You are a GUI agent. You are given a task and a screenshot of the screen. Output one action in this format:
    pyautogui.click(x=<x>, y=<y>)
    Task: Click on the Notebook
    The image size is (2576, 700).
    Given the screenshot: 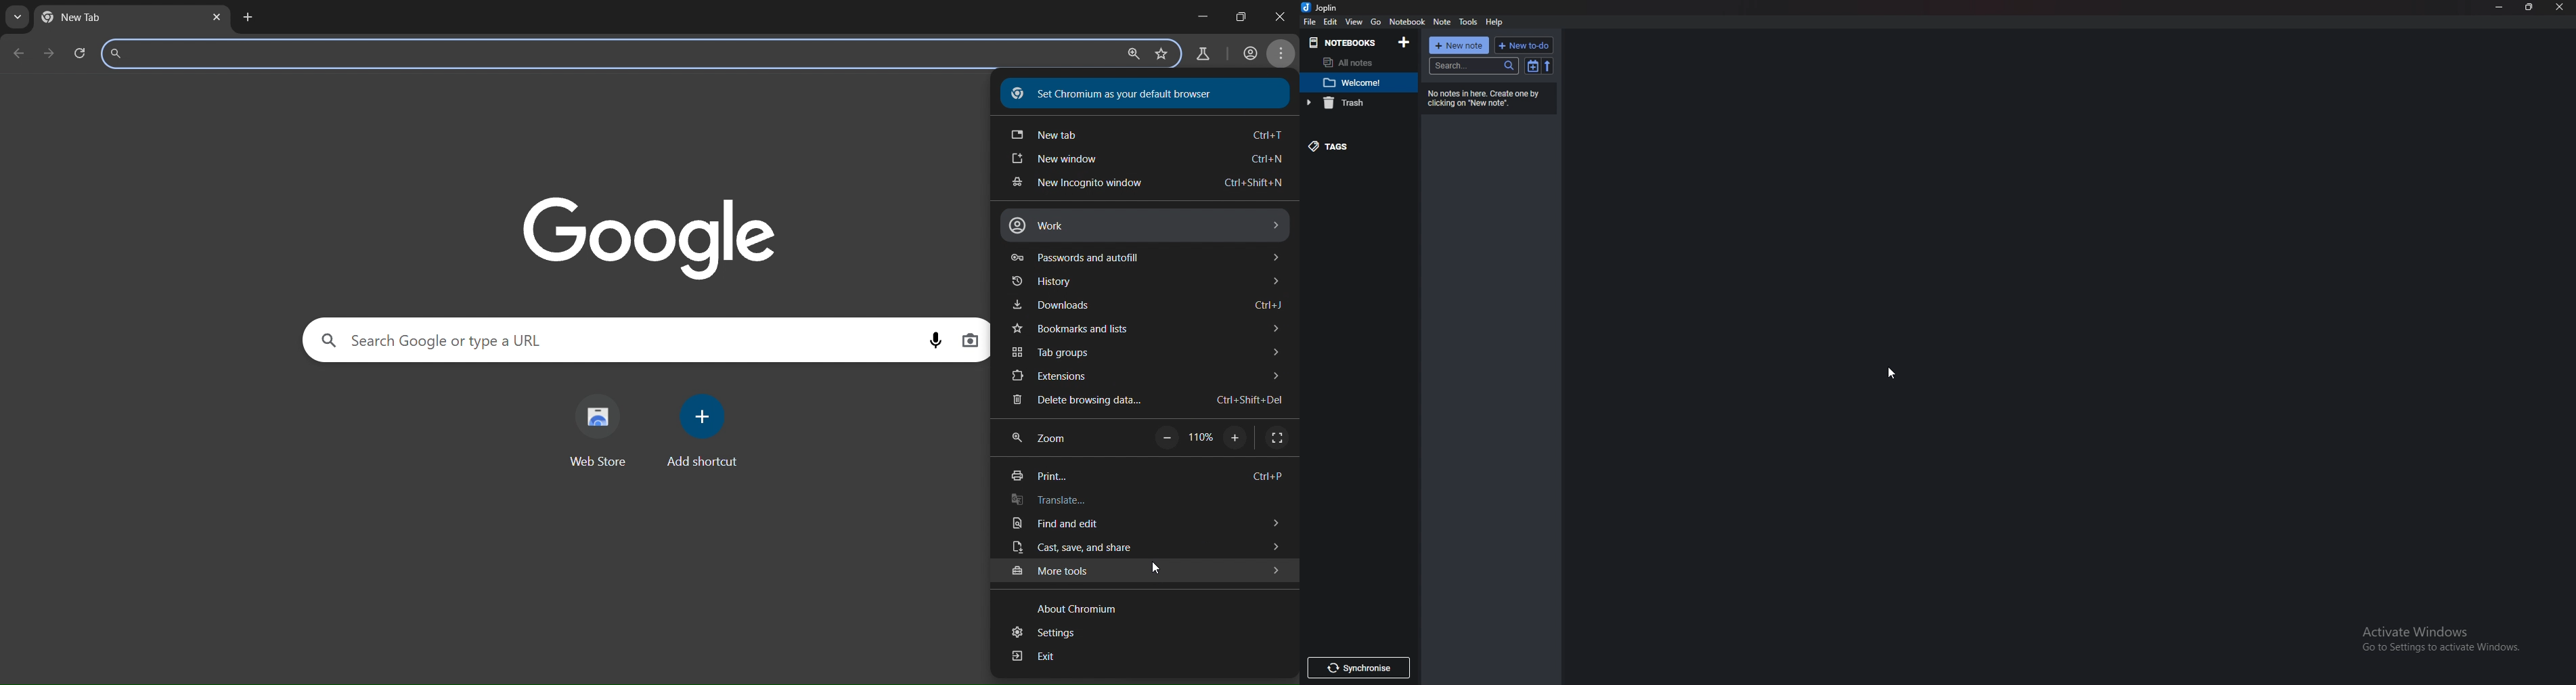 What is the action you would take?
    pyautogui.click(x=1407, y=21)
    